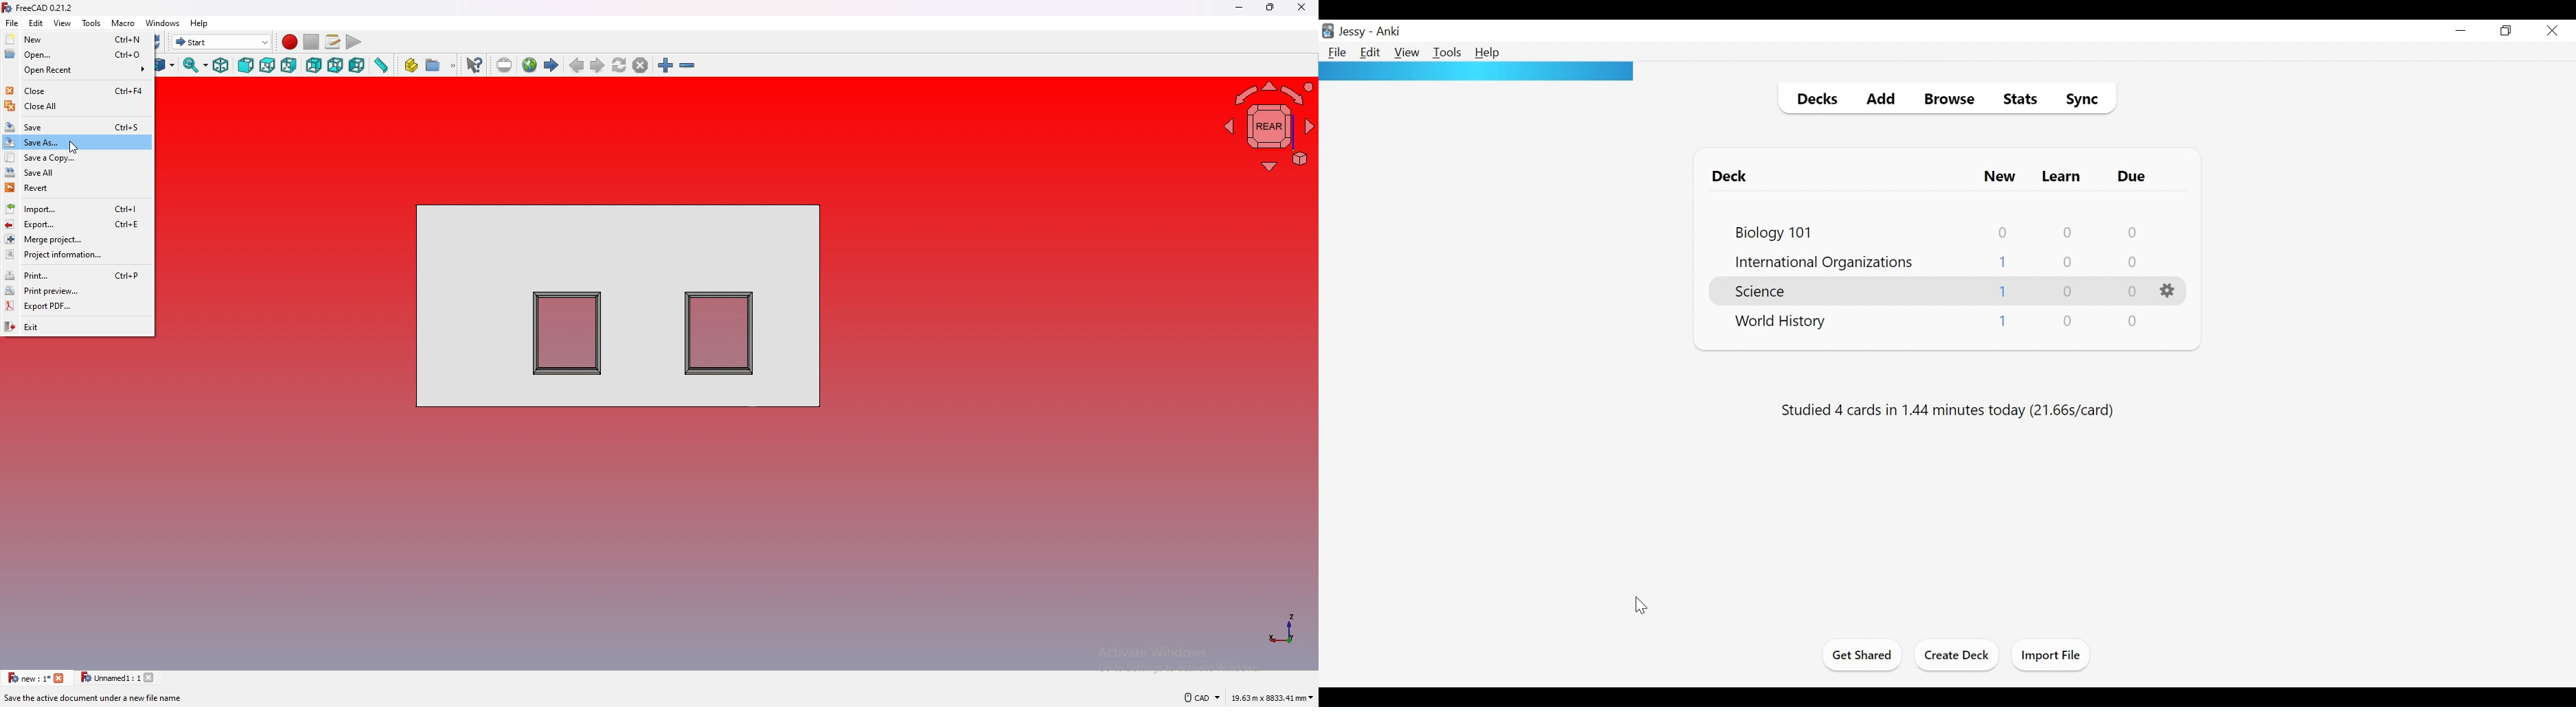 This screenshot has width=2576, height=728. What do you see at coordinates (2003, 293) in the screenshot?
I see `New Cards Count` at bounding box center [2003, 293].